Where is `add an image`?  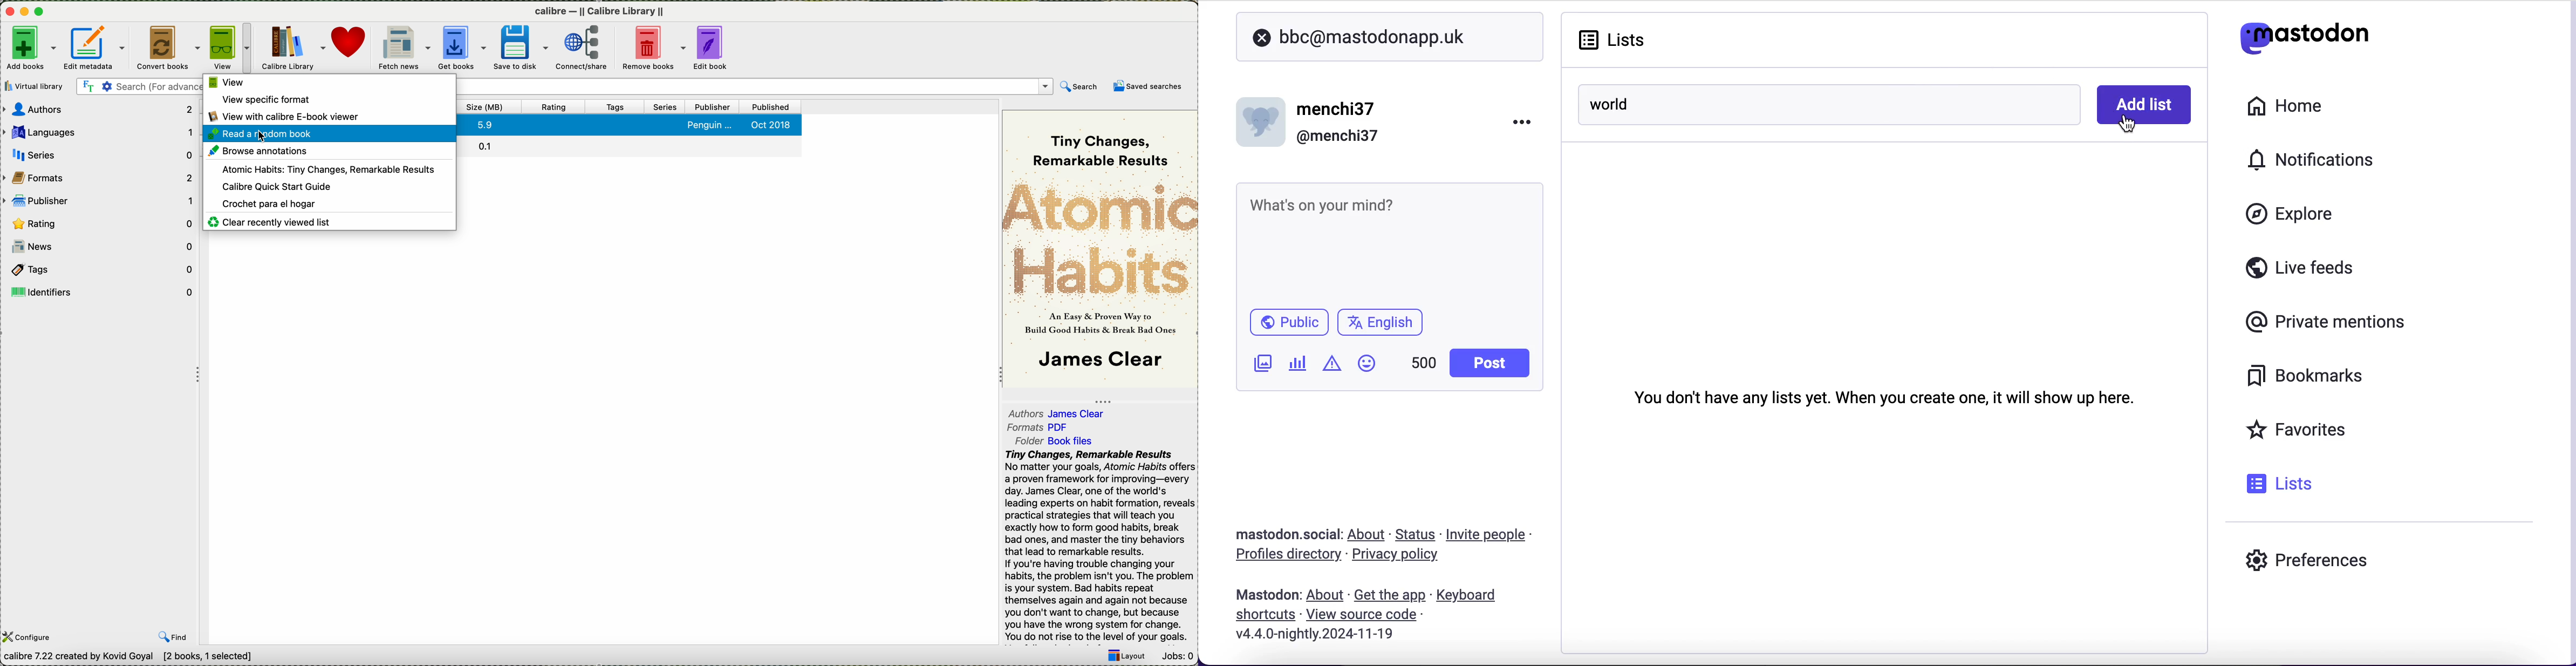 add an image is located at coordinates (1261, 363).